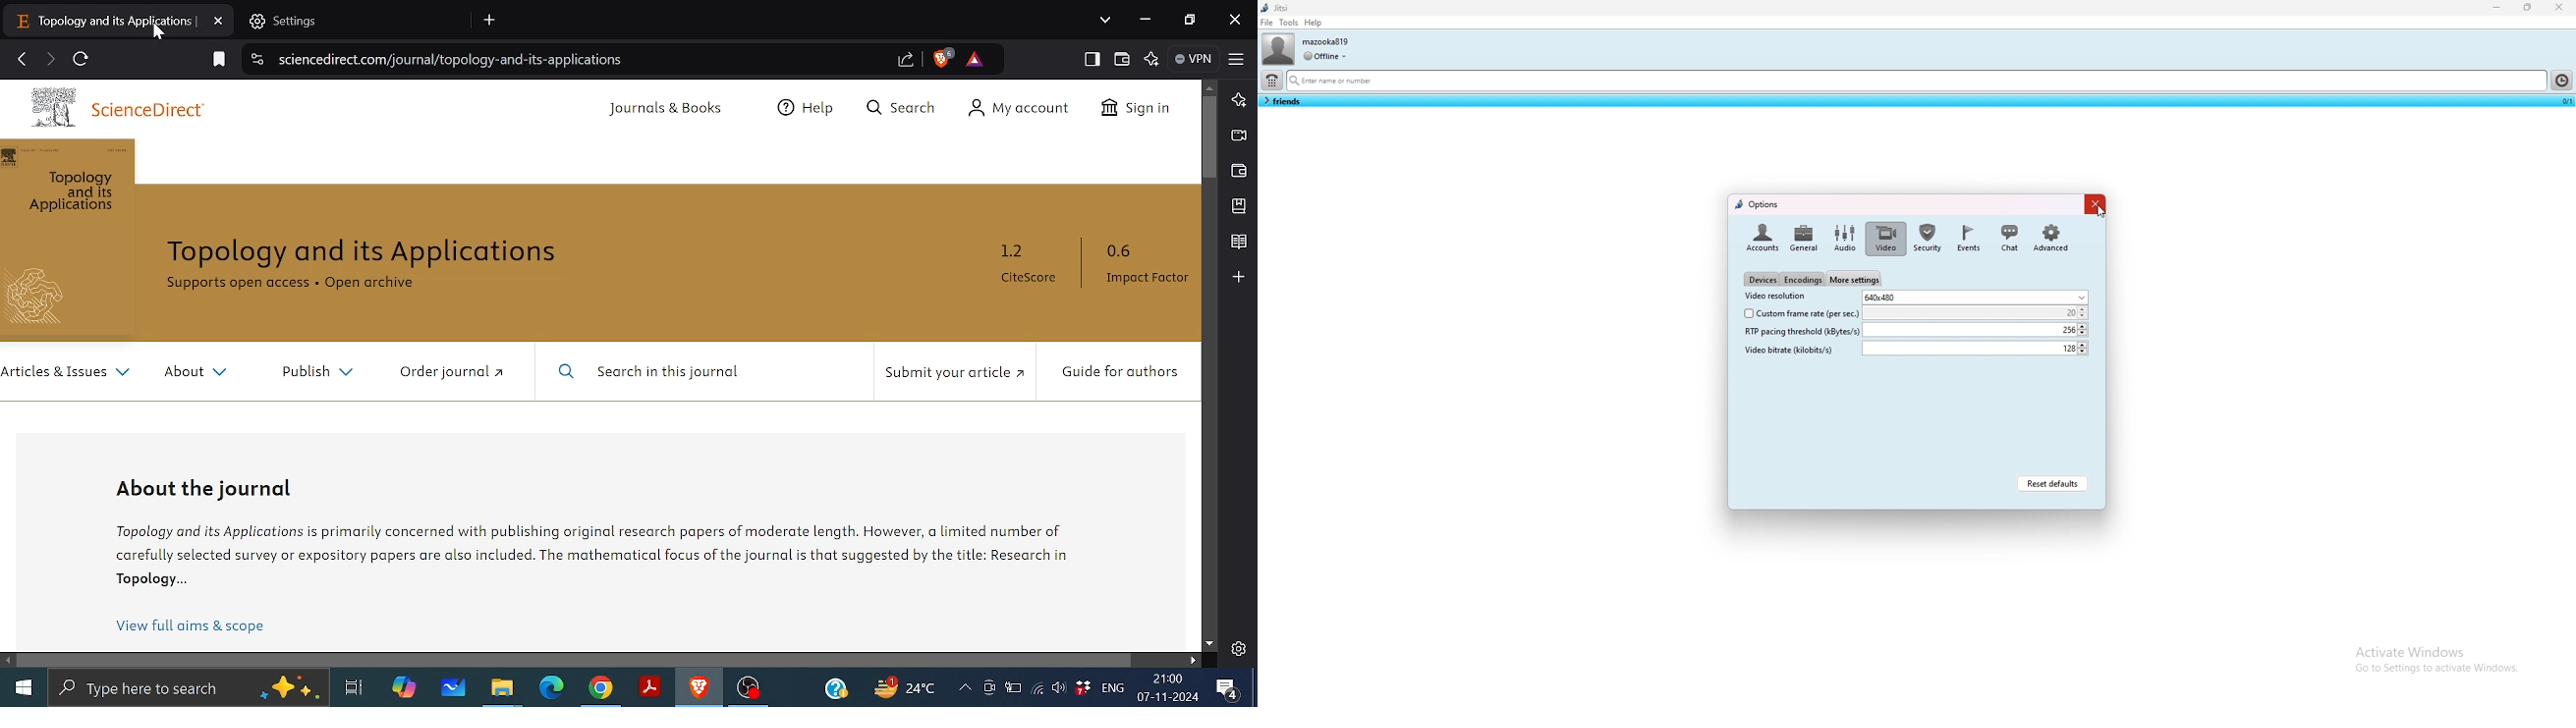  What do you see at coordinates (1282, 101) in the screenshot?
I see `contact list` at bounding box center [1282, 101].